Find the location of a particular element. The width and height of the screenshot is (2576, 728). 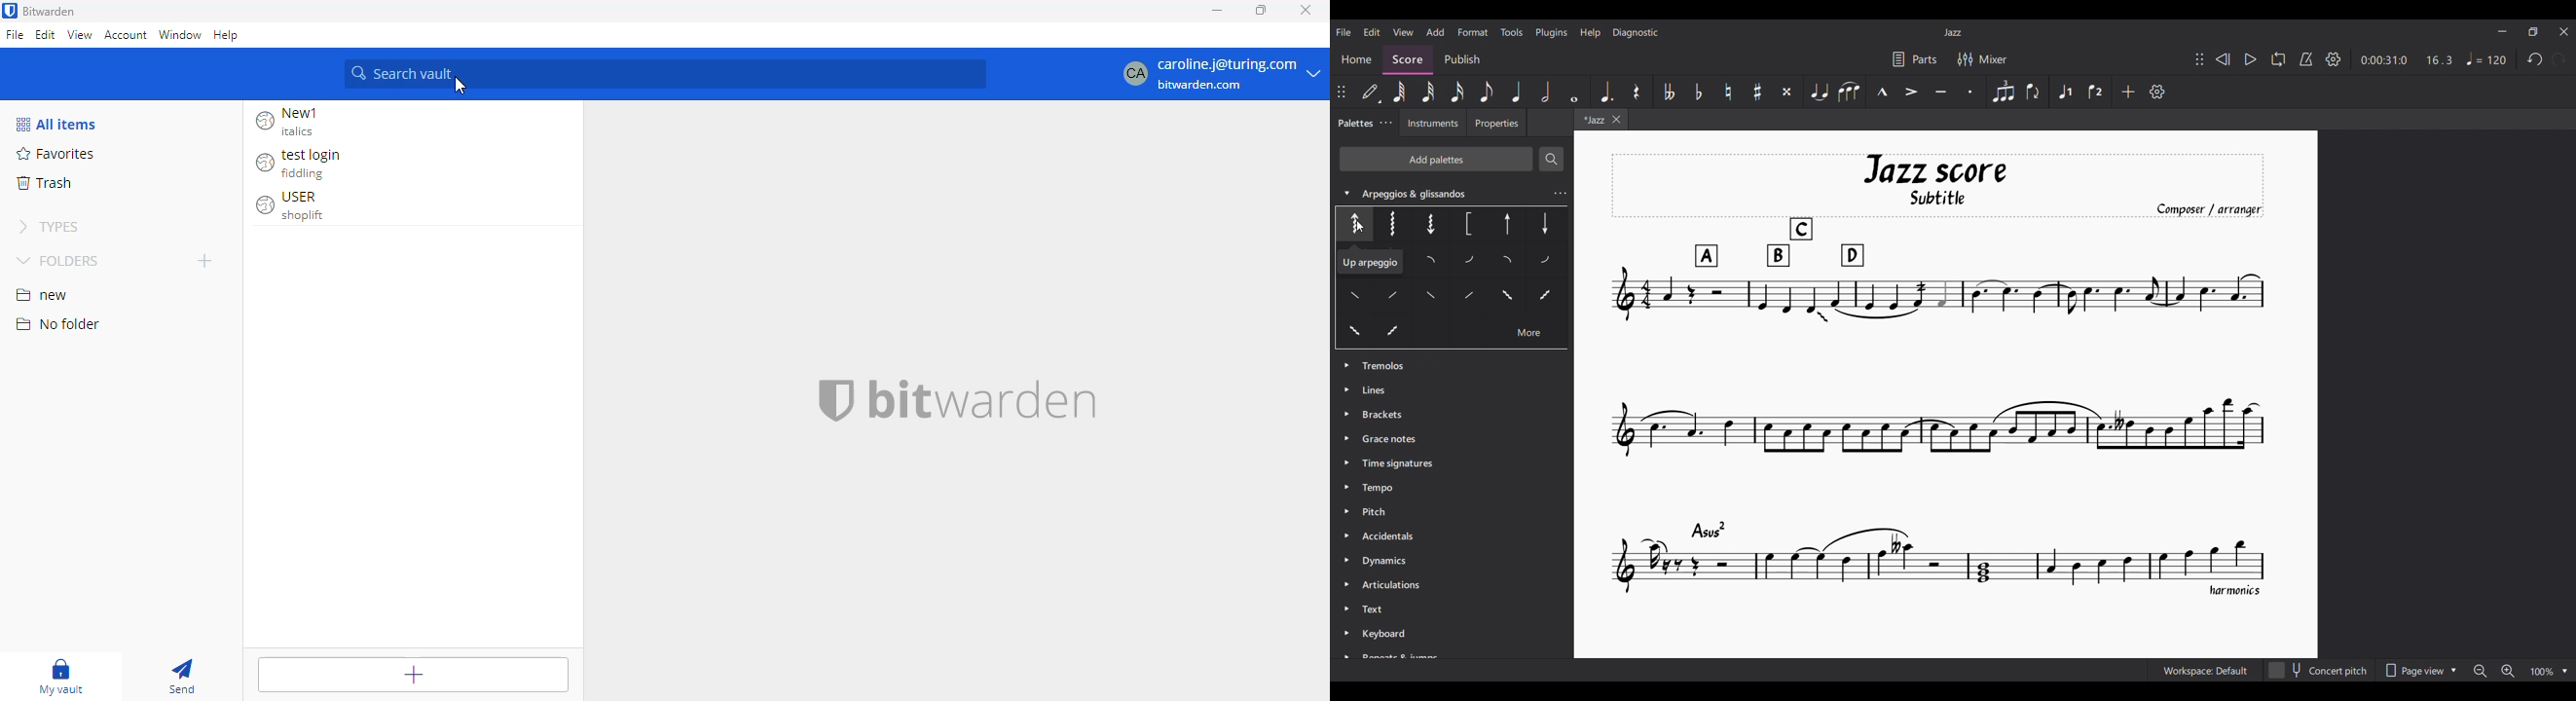

USER   shoplift is located at coordinates (297, 206).